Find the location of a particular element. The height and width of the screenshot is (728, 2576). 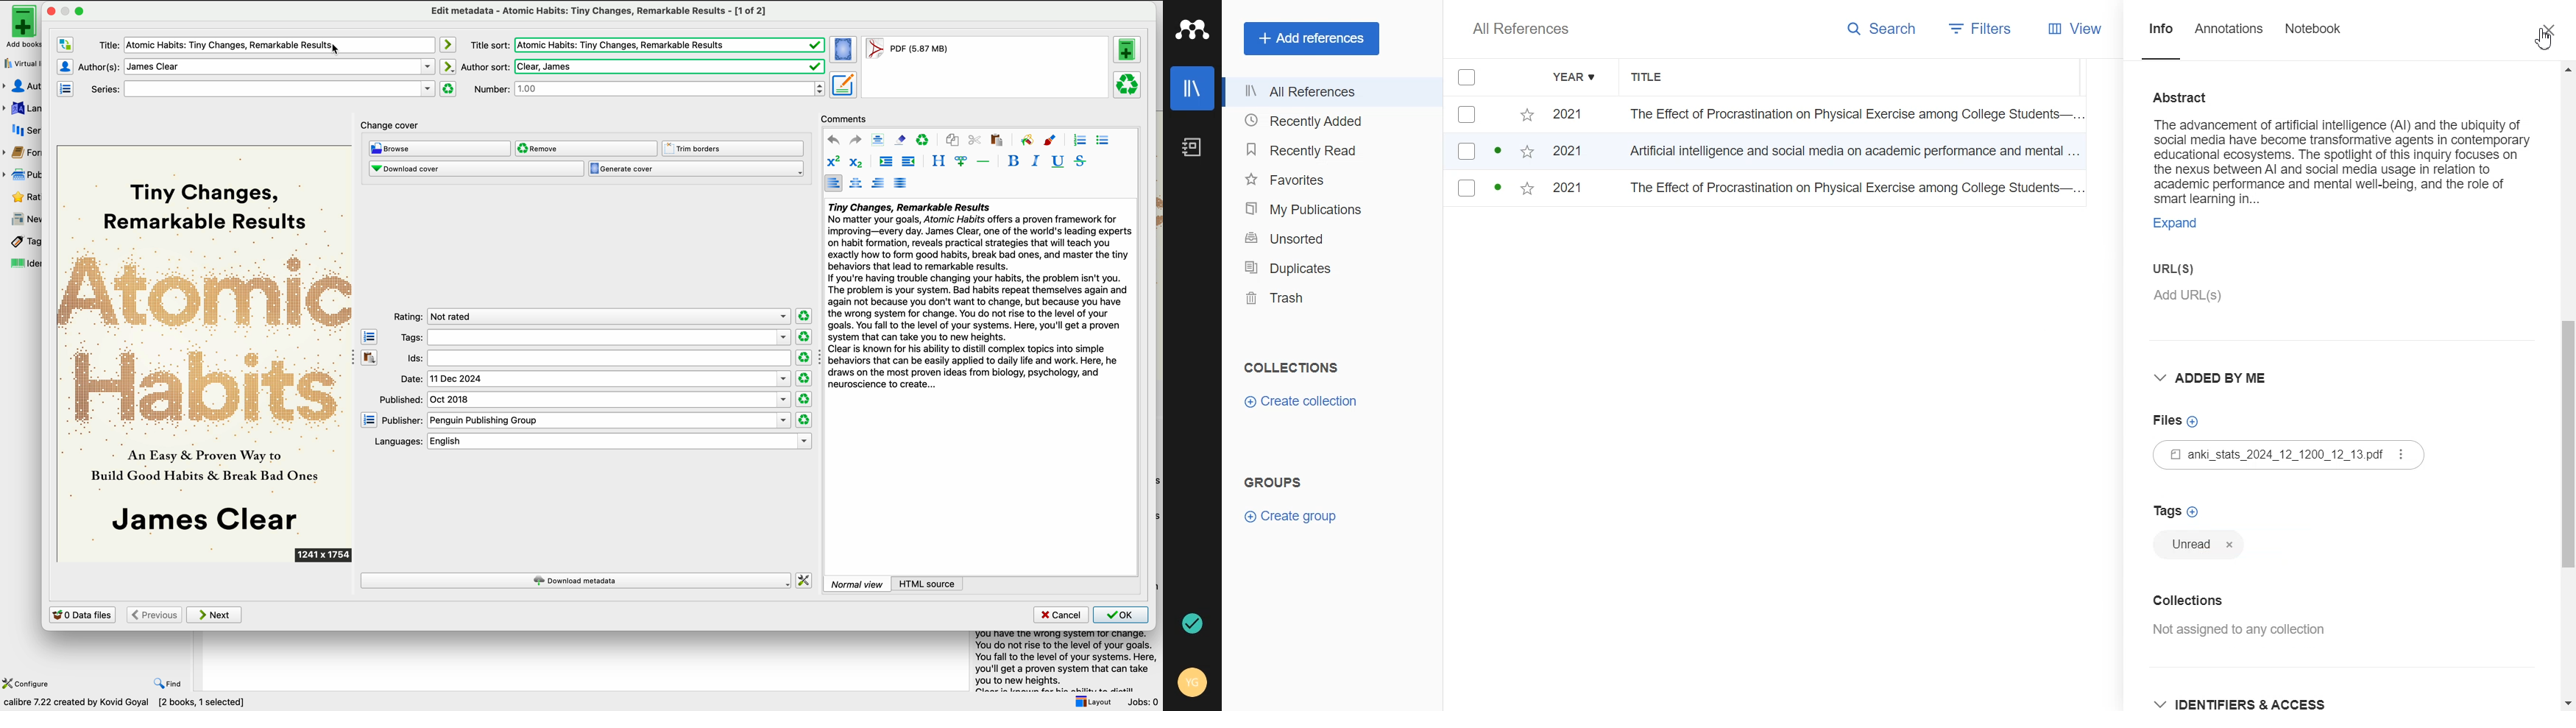

The Effect of Procrastination on Physical Exercise among College Students... is located at coordinates (1853, 190).